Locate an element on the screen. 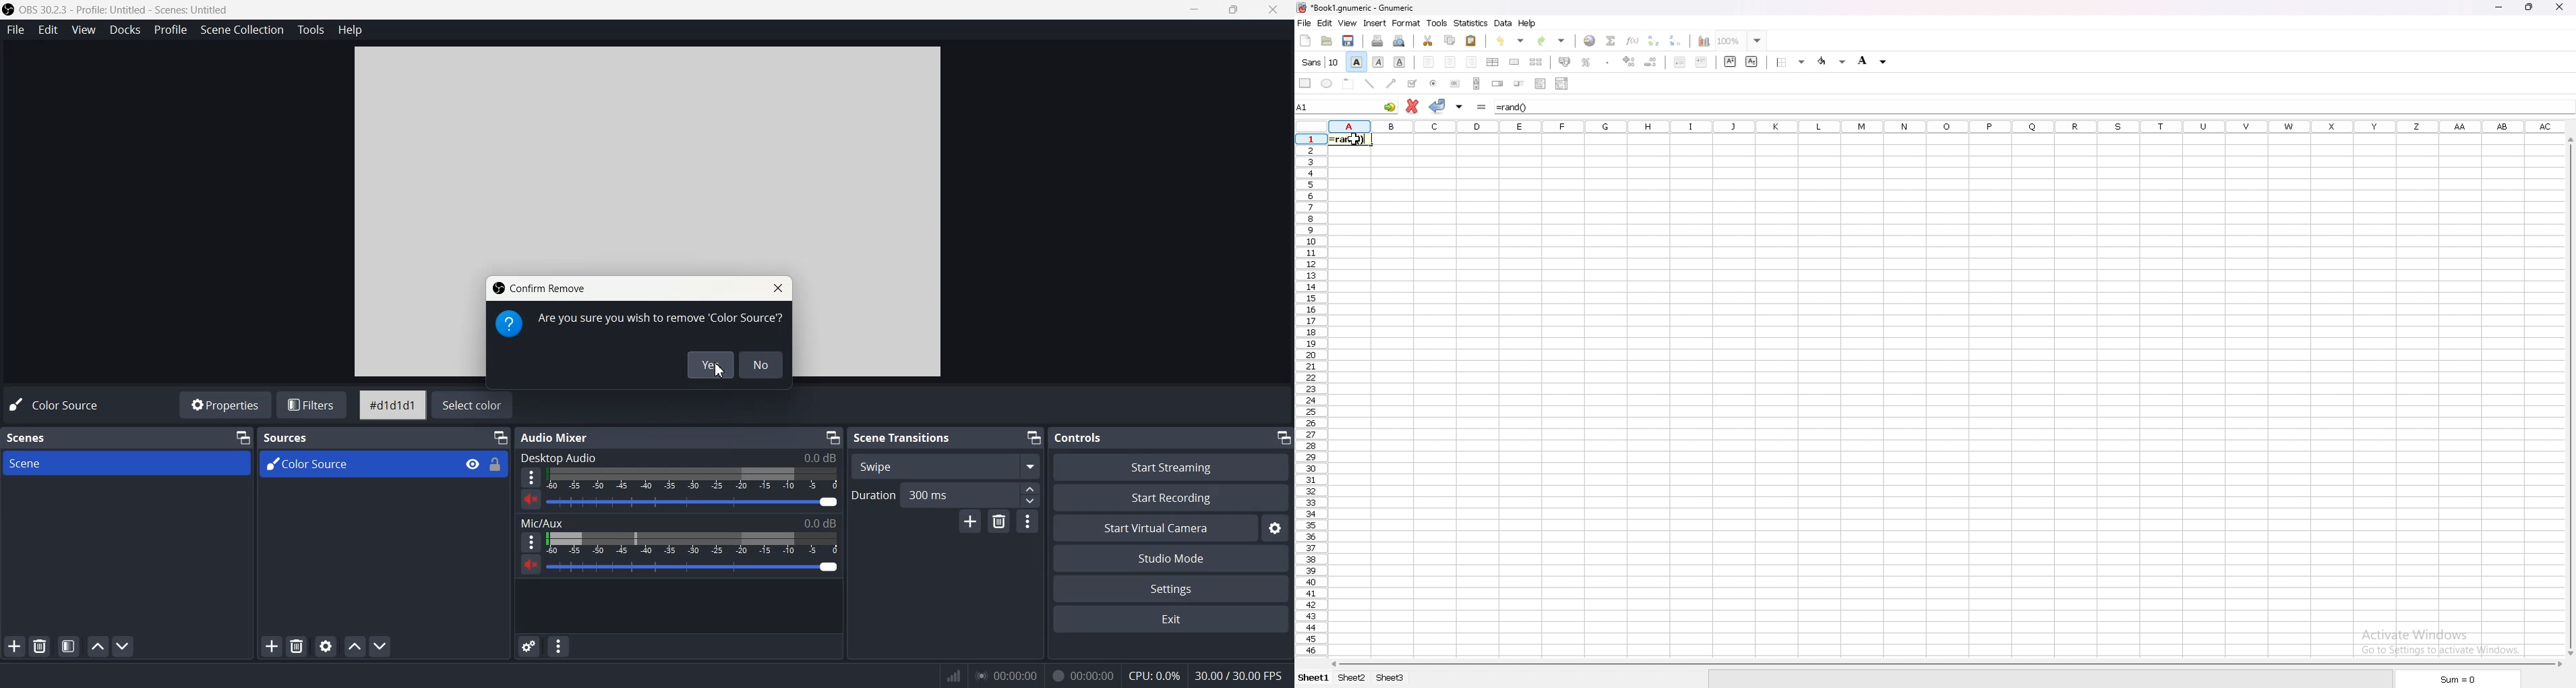 This screenshot has width=2576, height=700. Controls is located at coordinates (1079, 438).